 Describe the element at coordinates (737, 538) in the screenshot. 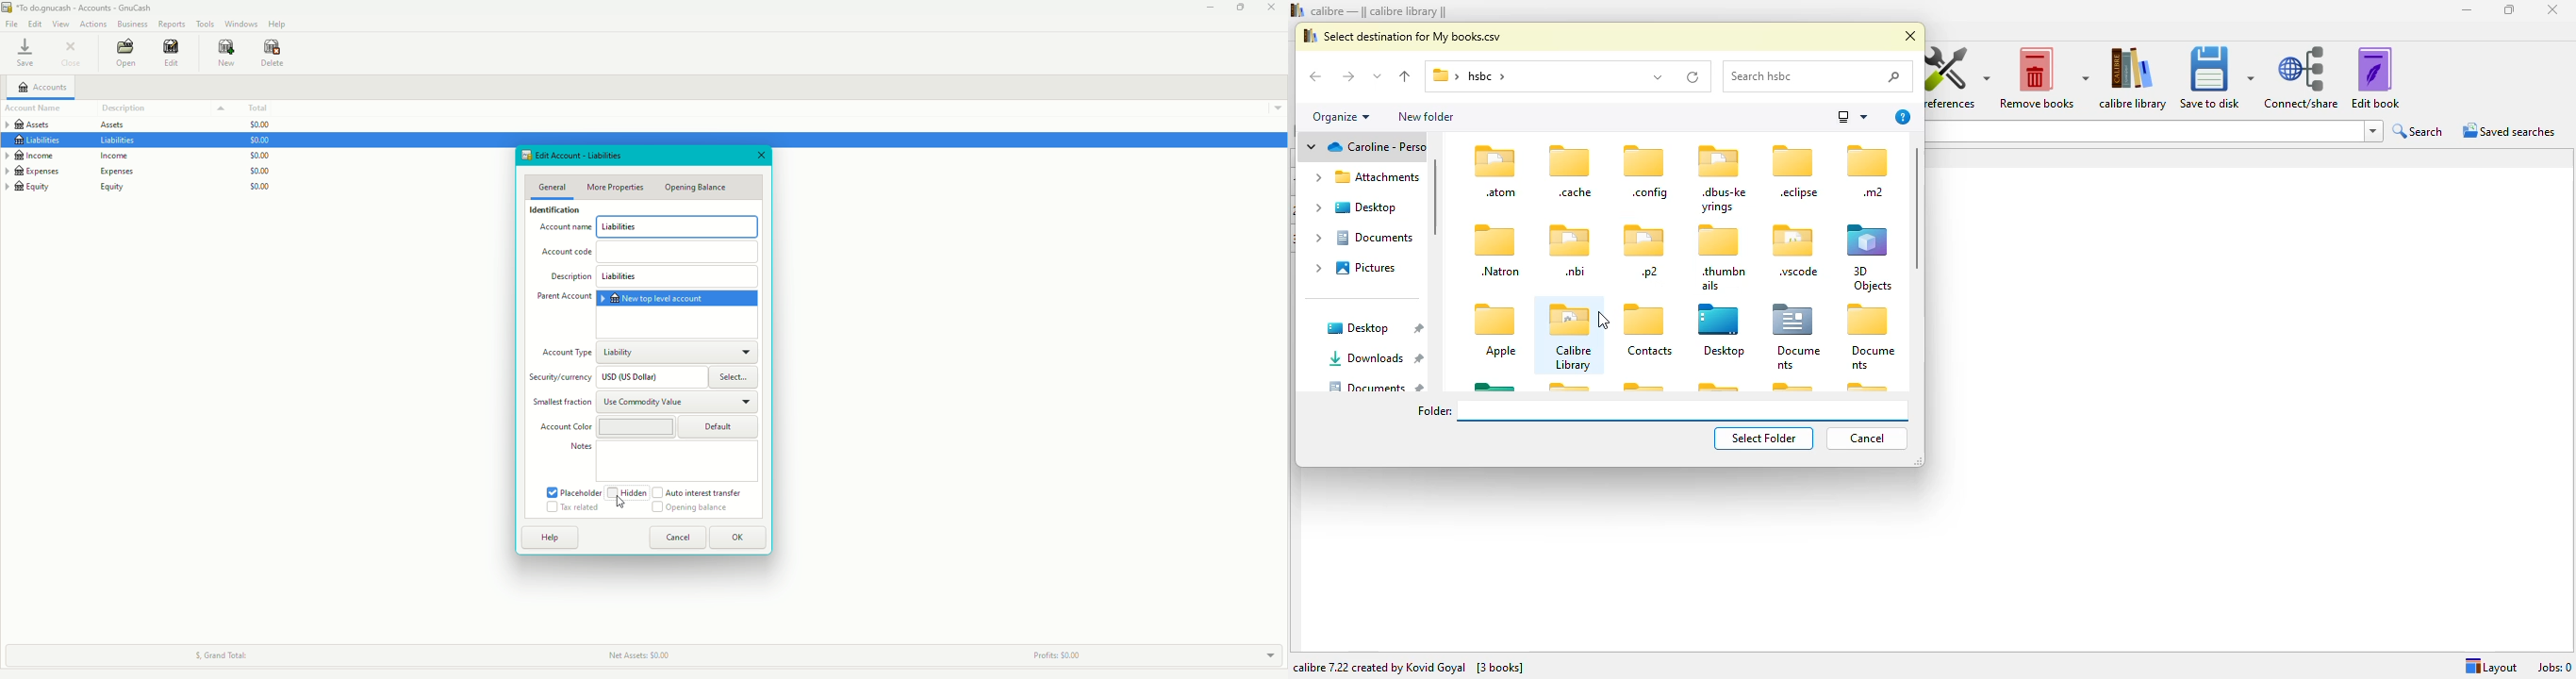

I see `OK` at that location.